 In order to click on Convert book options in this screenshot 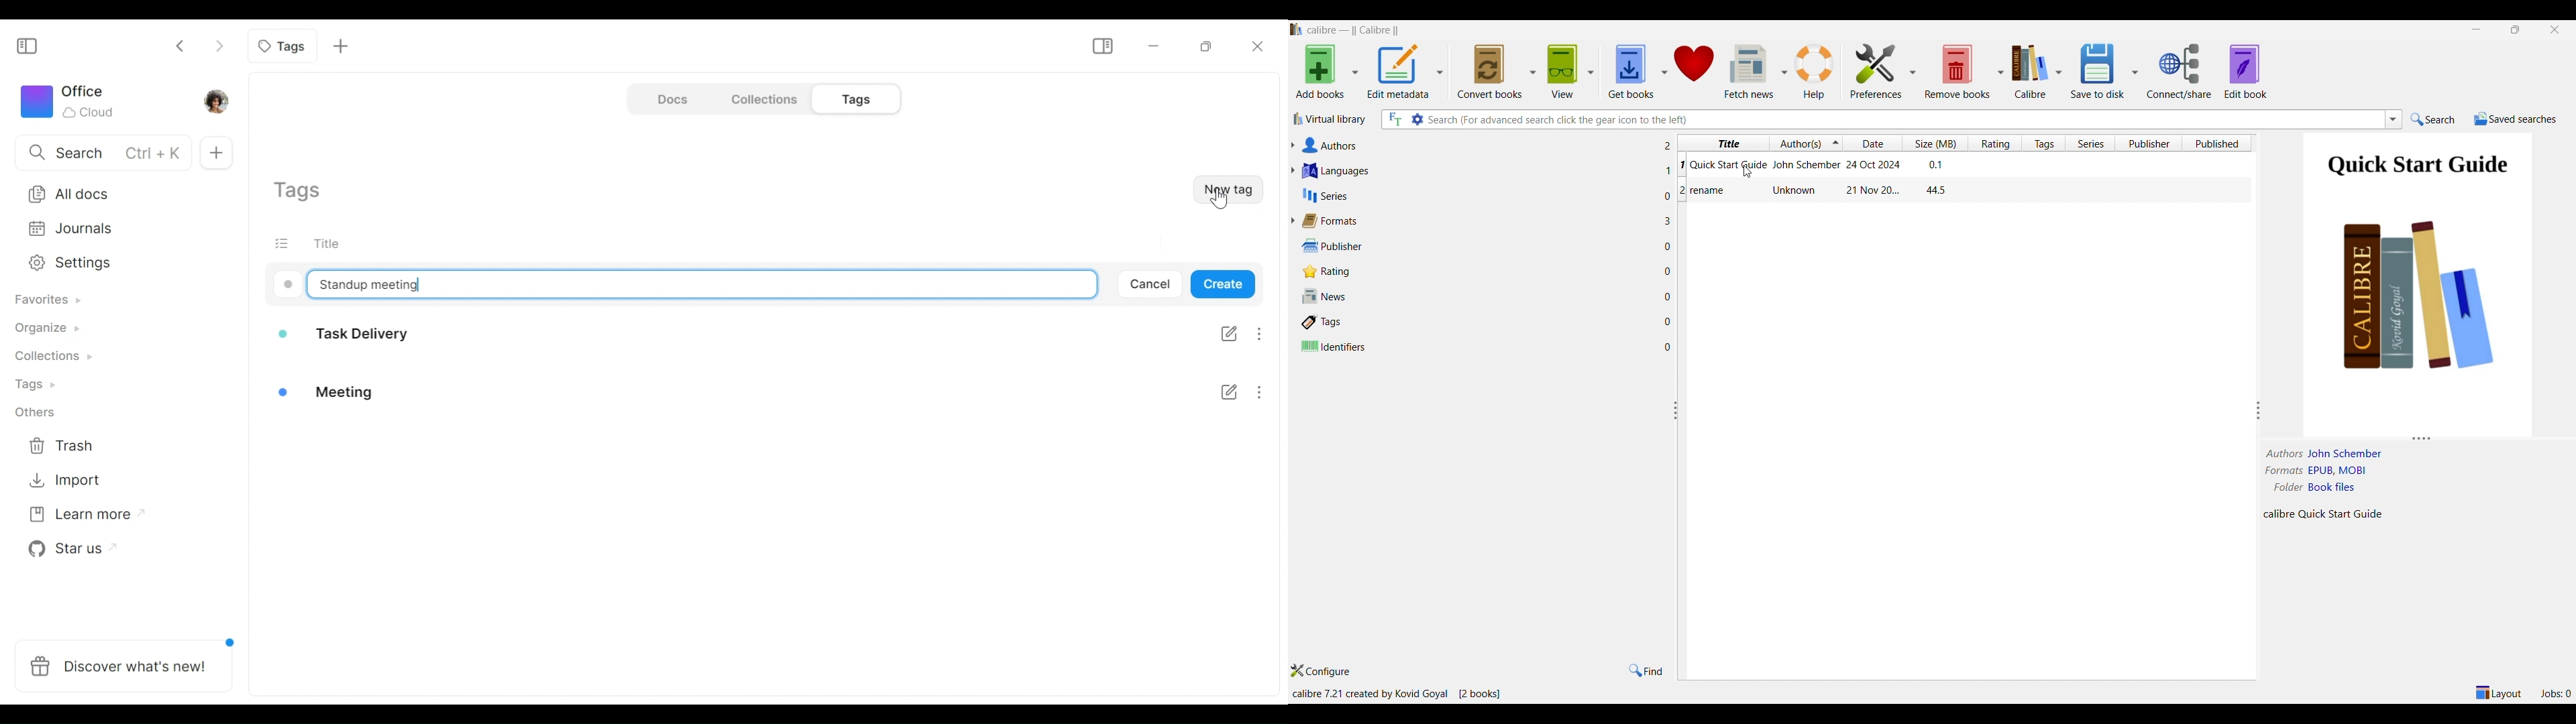, I will do `click(1533, 70)`.